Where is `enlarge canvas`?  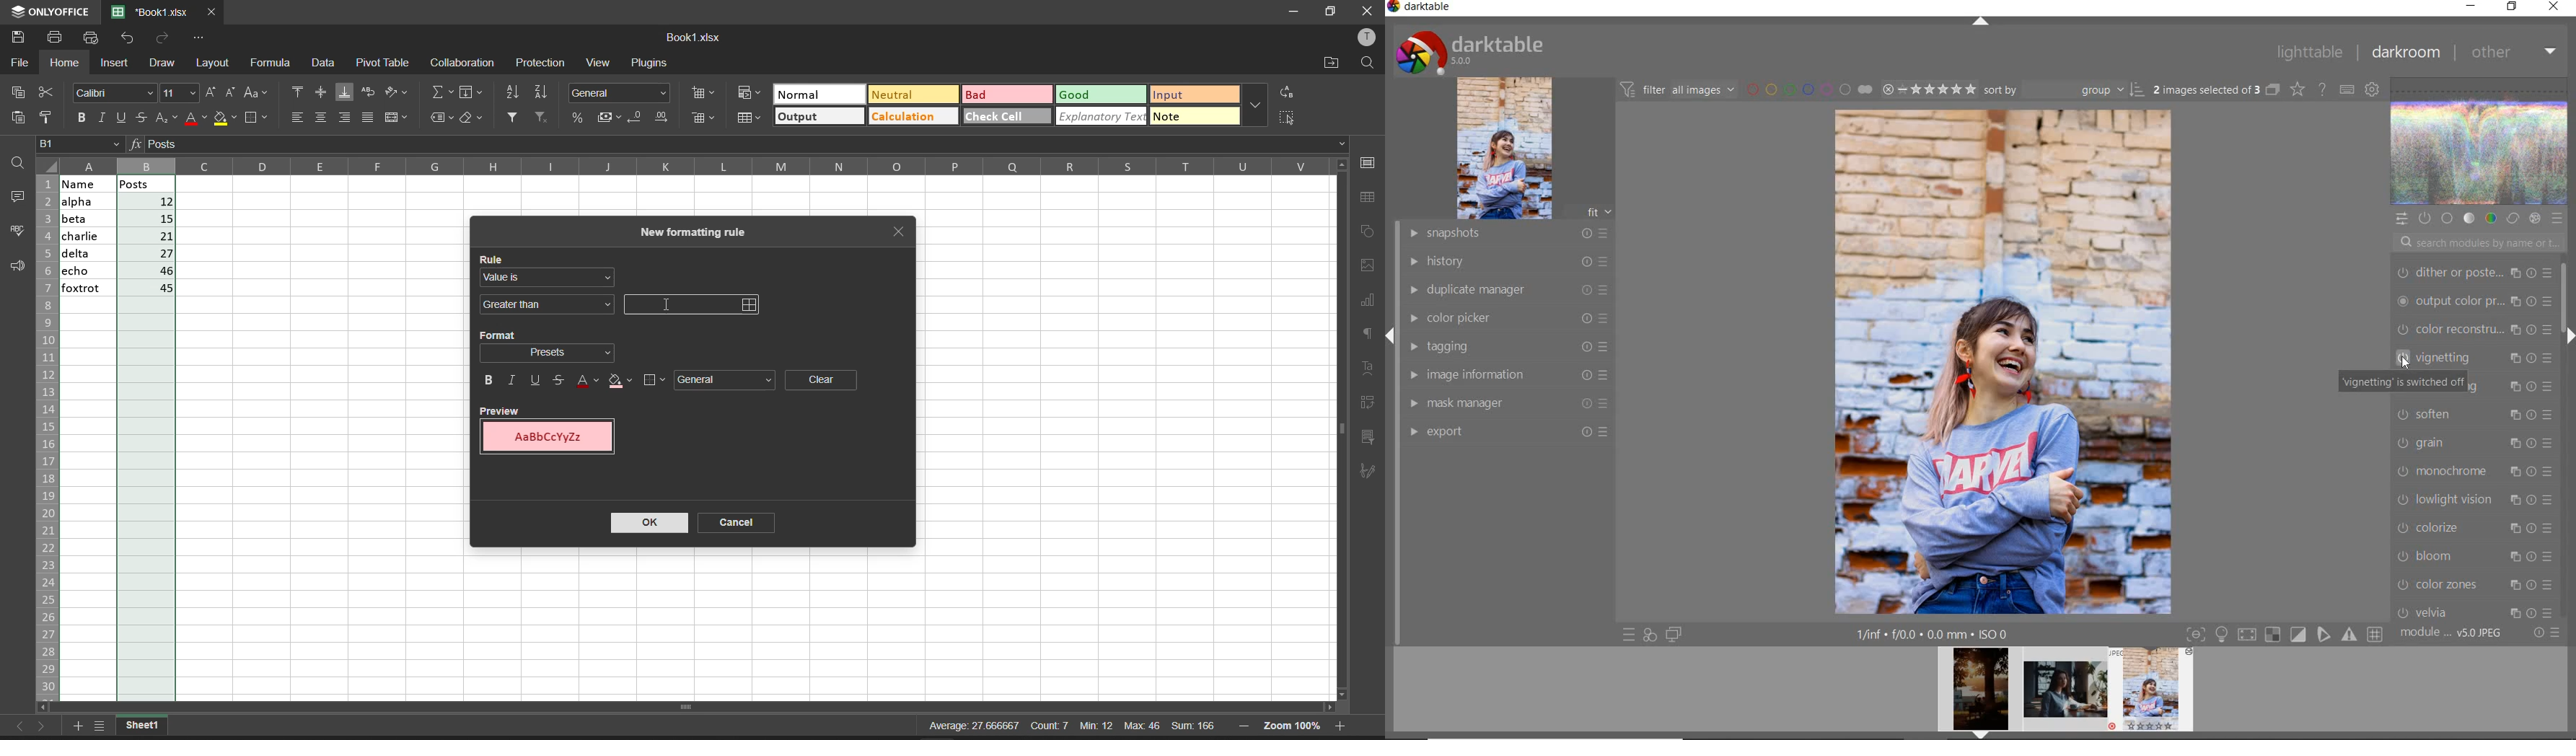 enlarge canvas is located at coordinates (2474, 469).